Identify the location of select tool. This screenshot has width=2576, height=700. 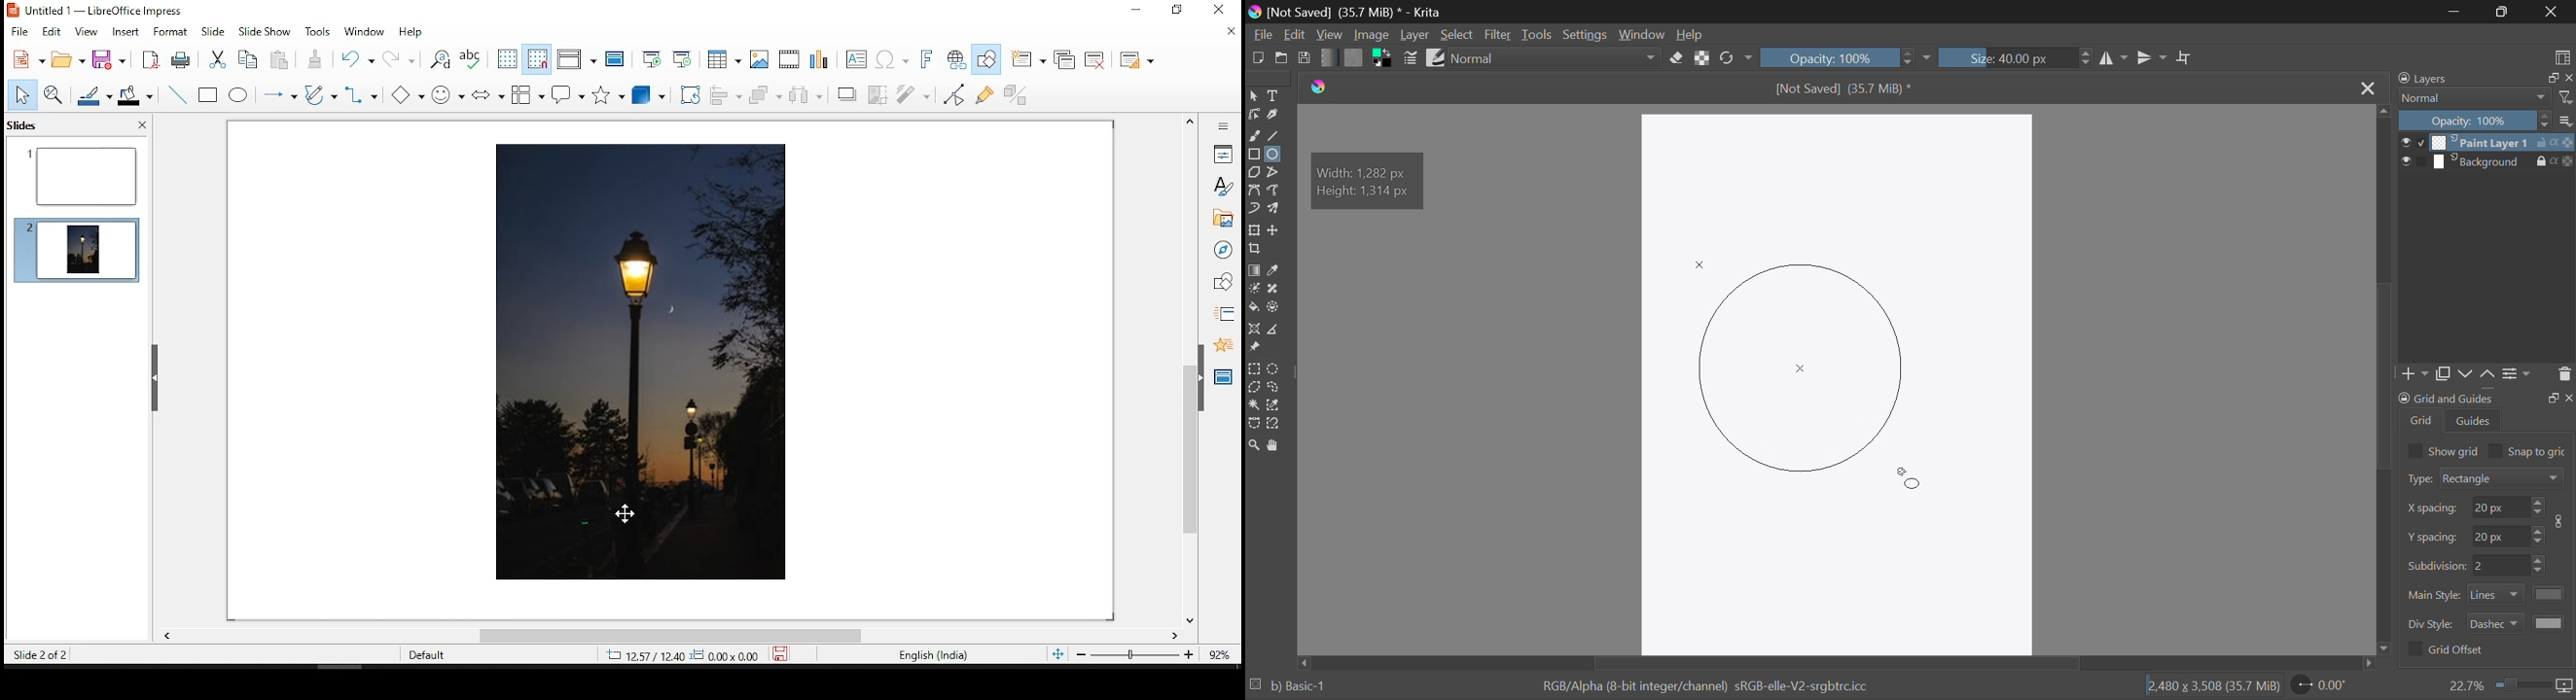
(23, 94).